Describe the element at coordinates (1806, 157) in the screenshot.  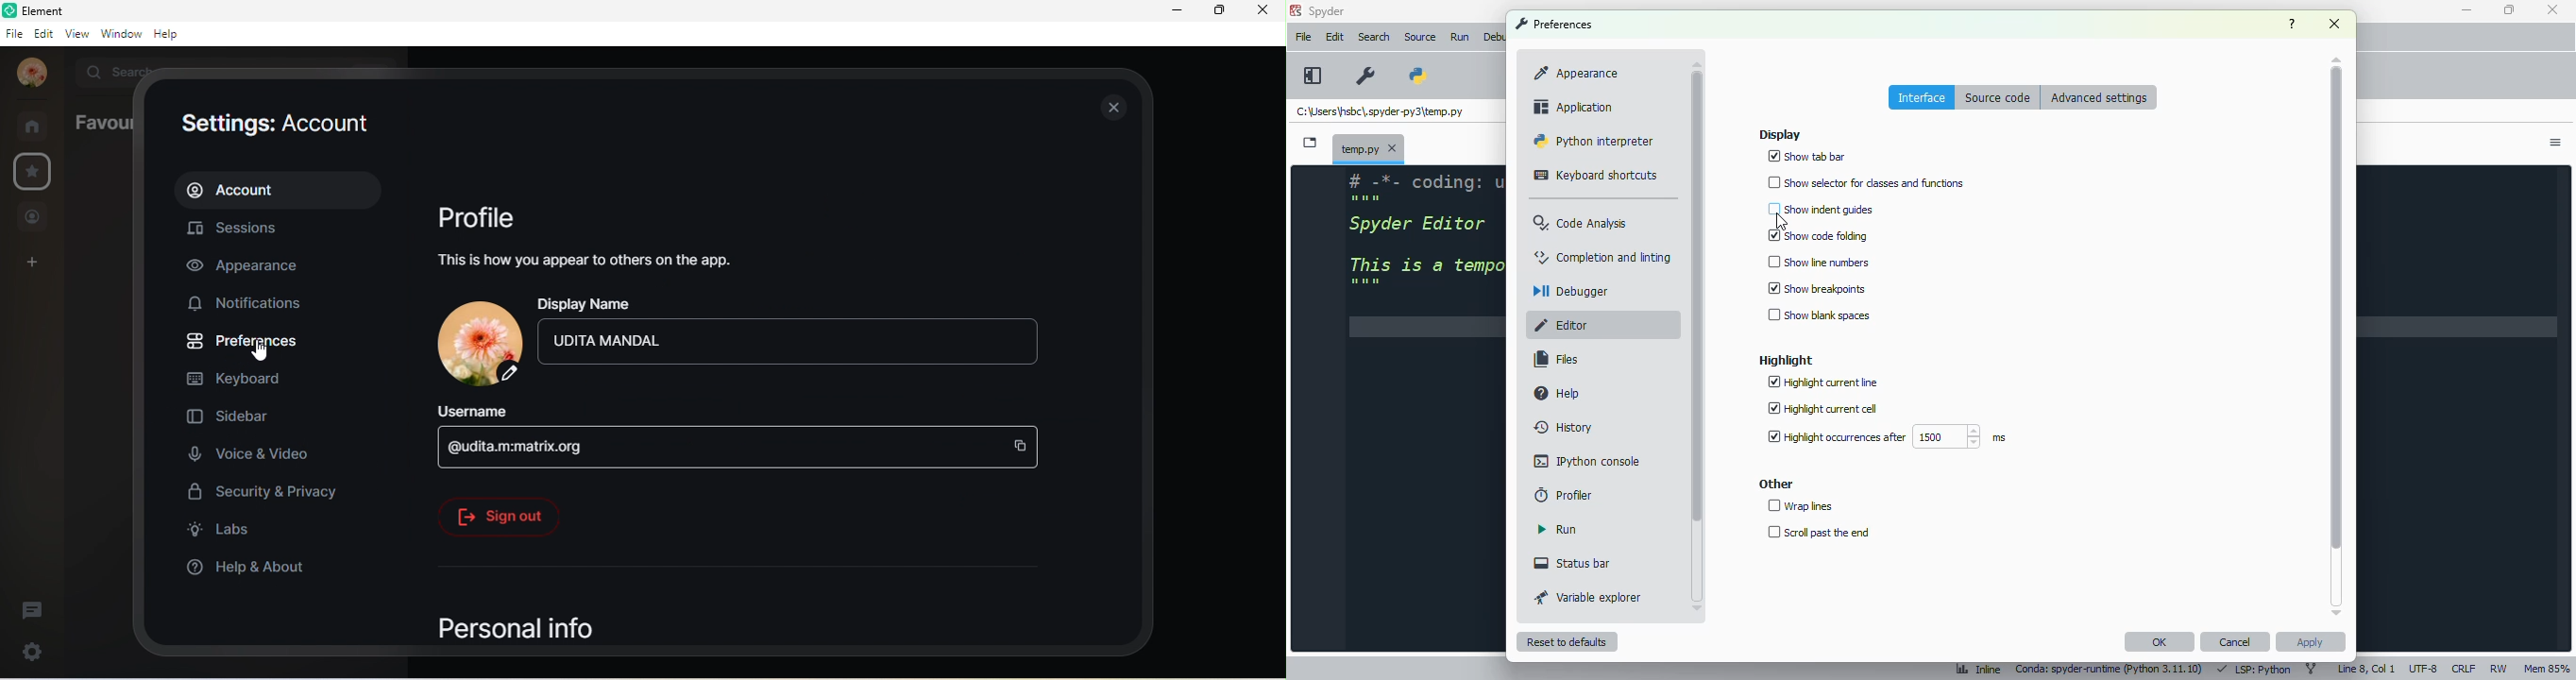
I see `show tab bar` at that location.